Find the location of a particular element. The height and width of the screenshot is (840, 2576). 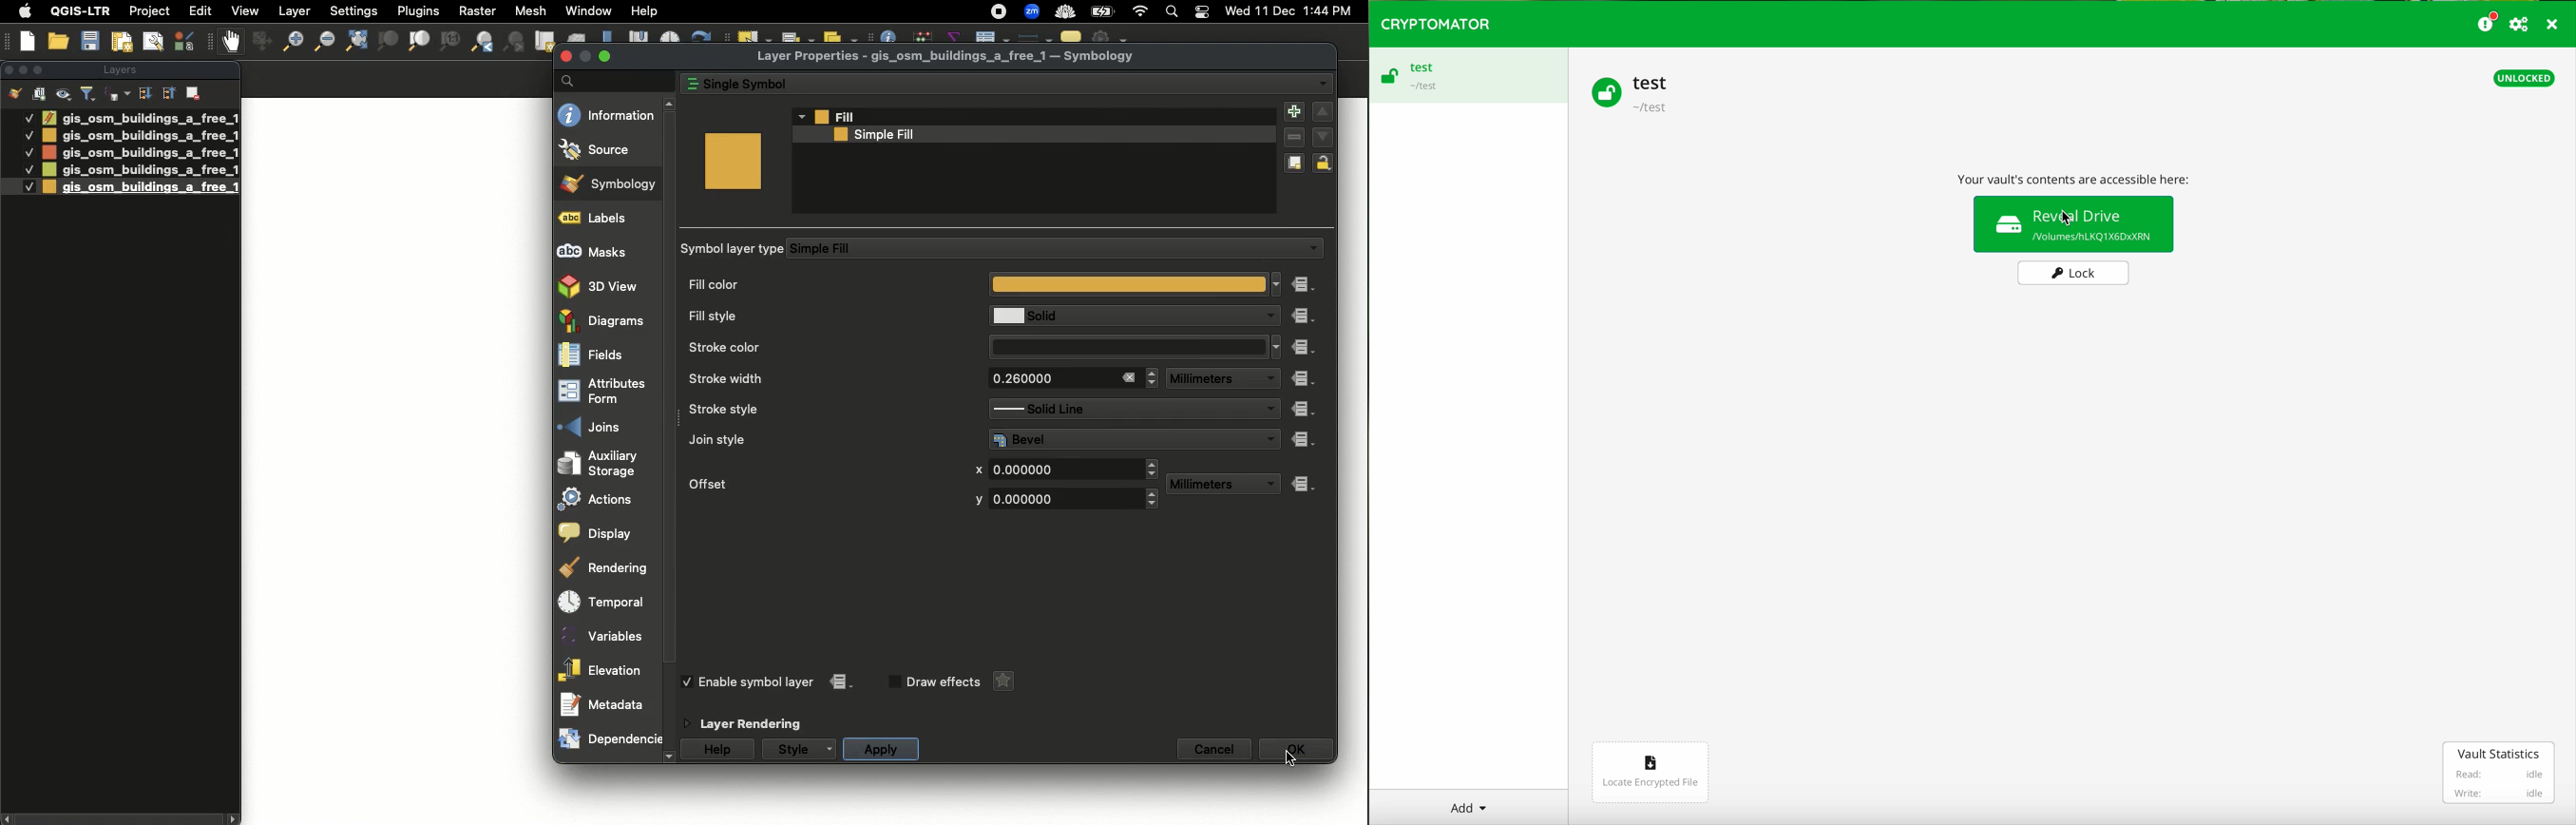

Open the layer styling panel is located at coordinates (15, 94).